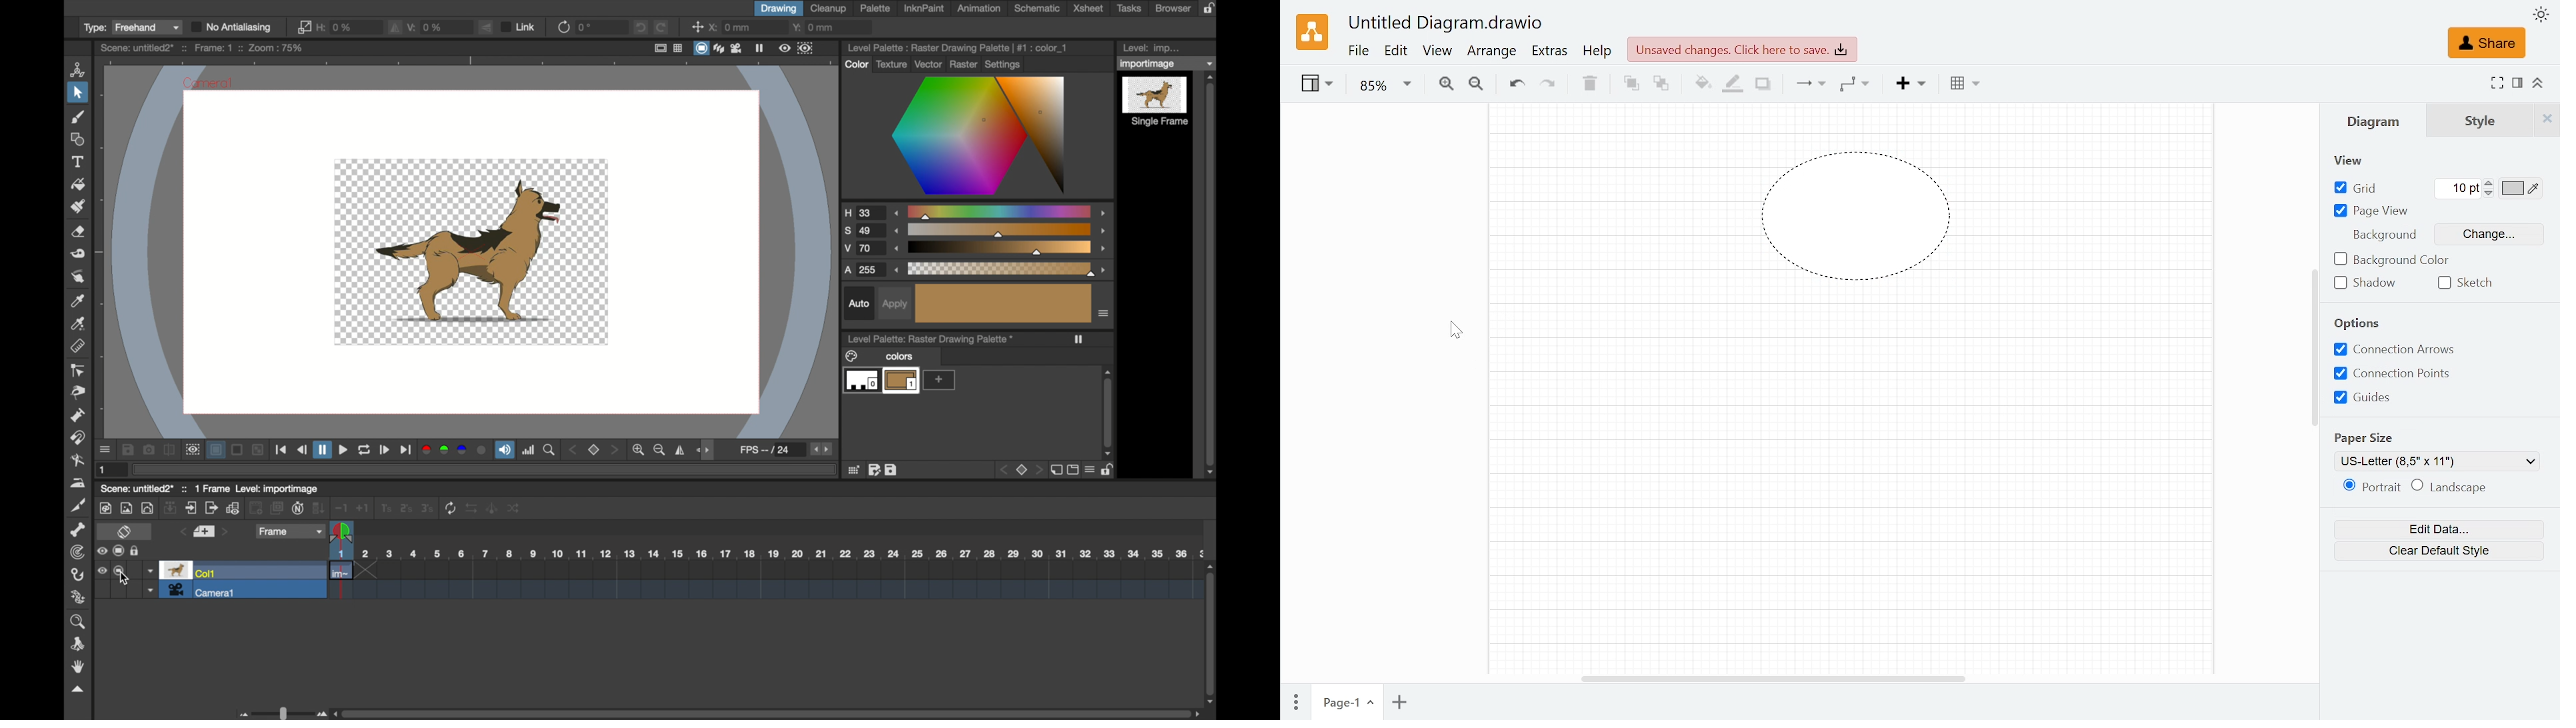  What do you see at coordinates (1809, 85) in the screenshot?
I see `Connections` at bounding box center [1809, 85].